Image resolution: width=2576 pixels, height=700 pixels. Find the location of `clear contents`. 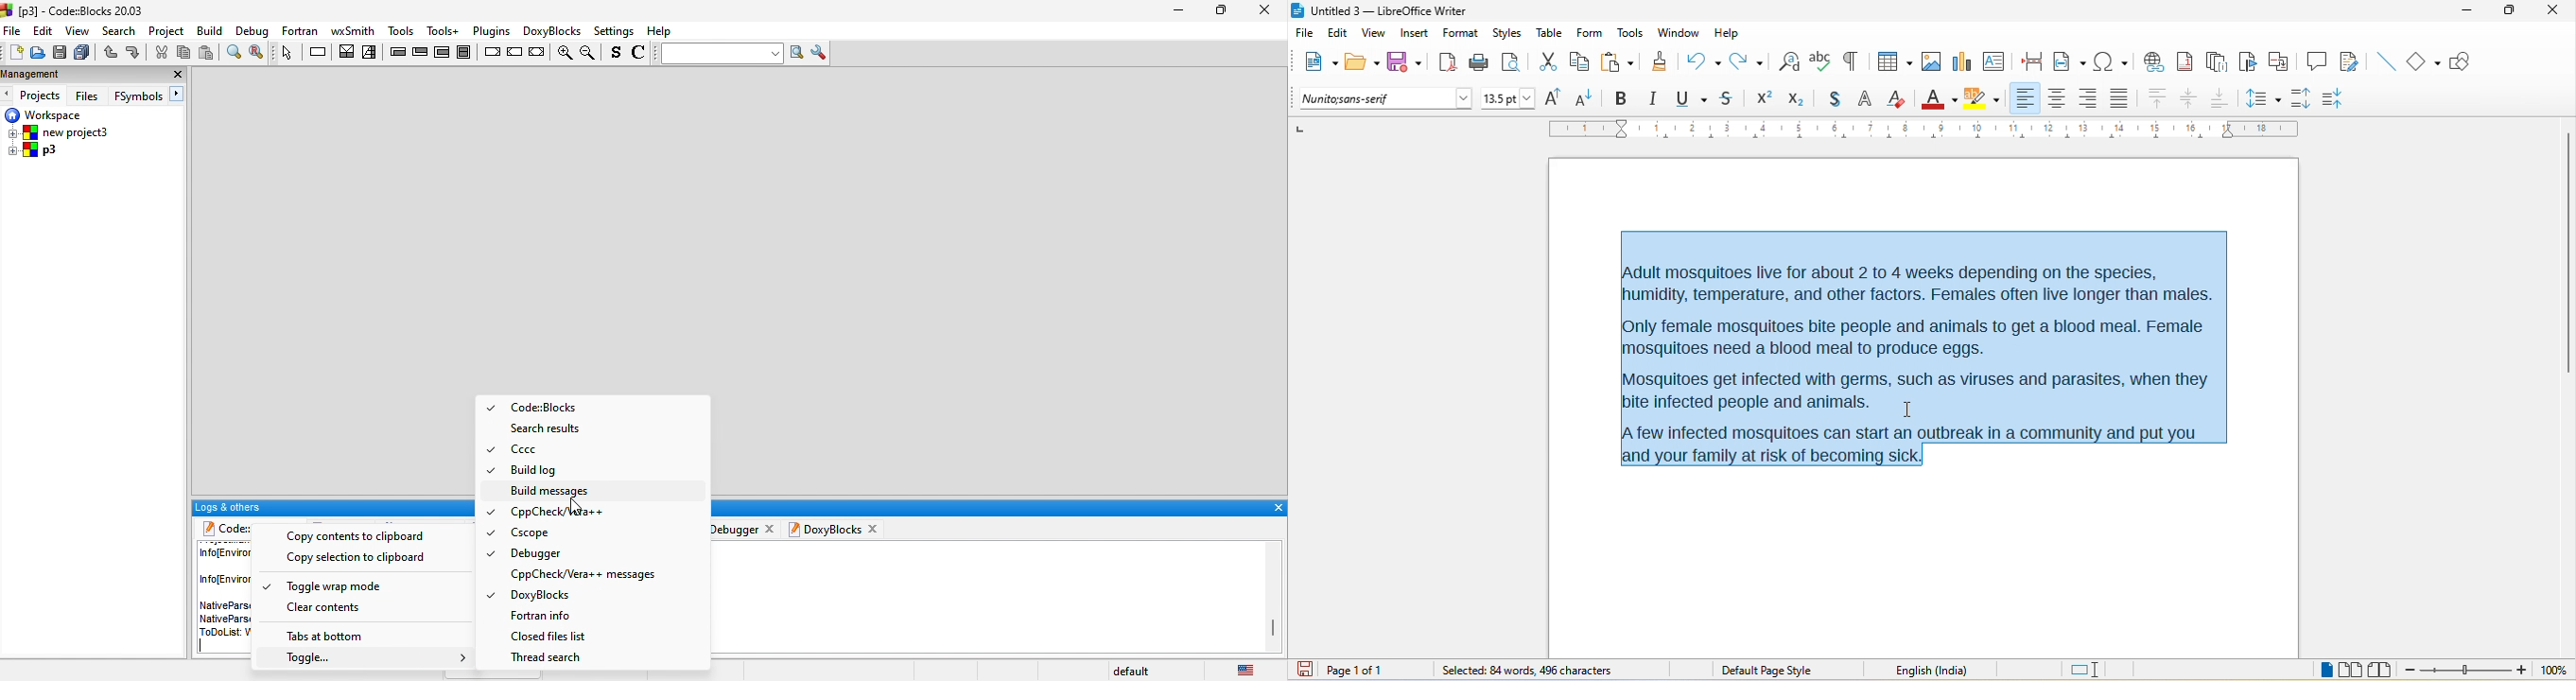

clear contents is located at coordinates (330, 609).